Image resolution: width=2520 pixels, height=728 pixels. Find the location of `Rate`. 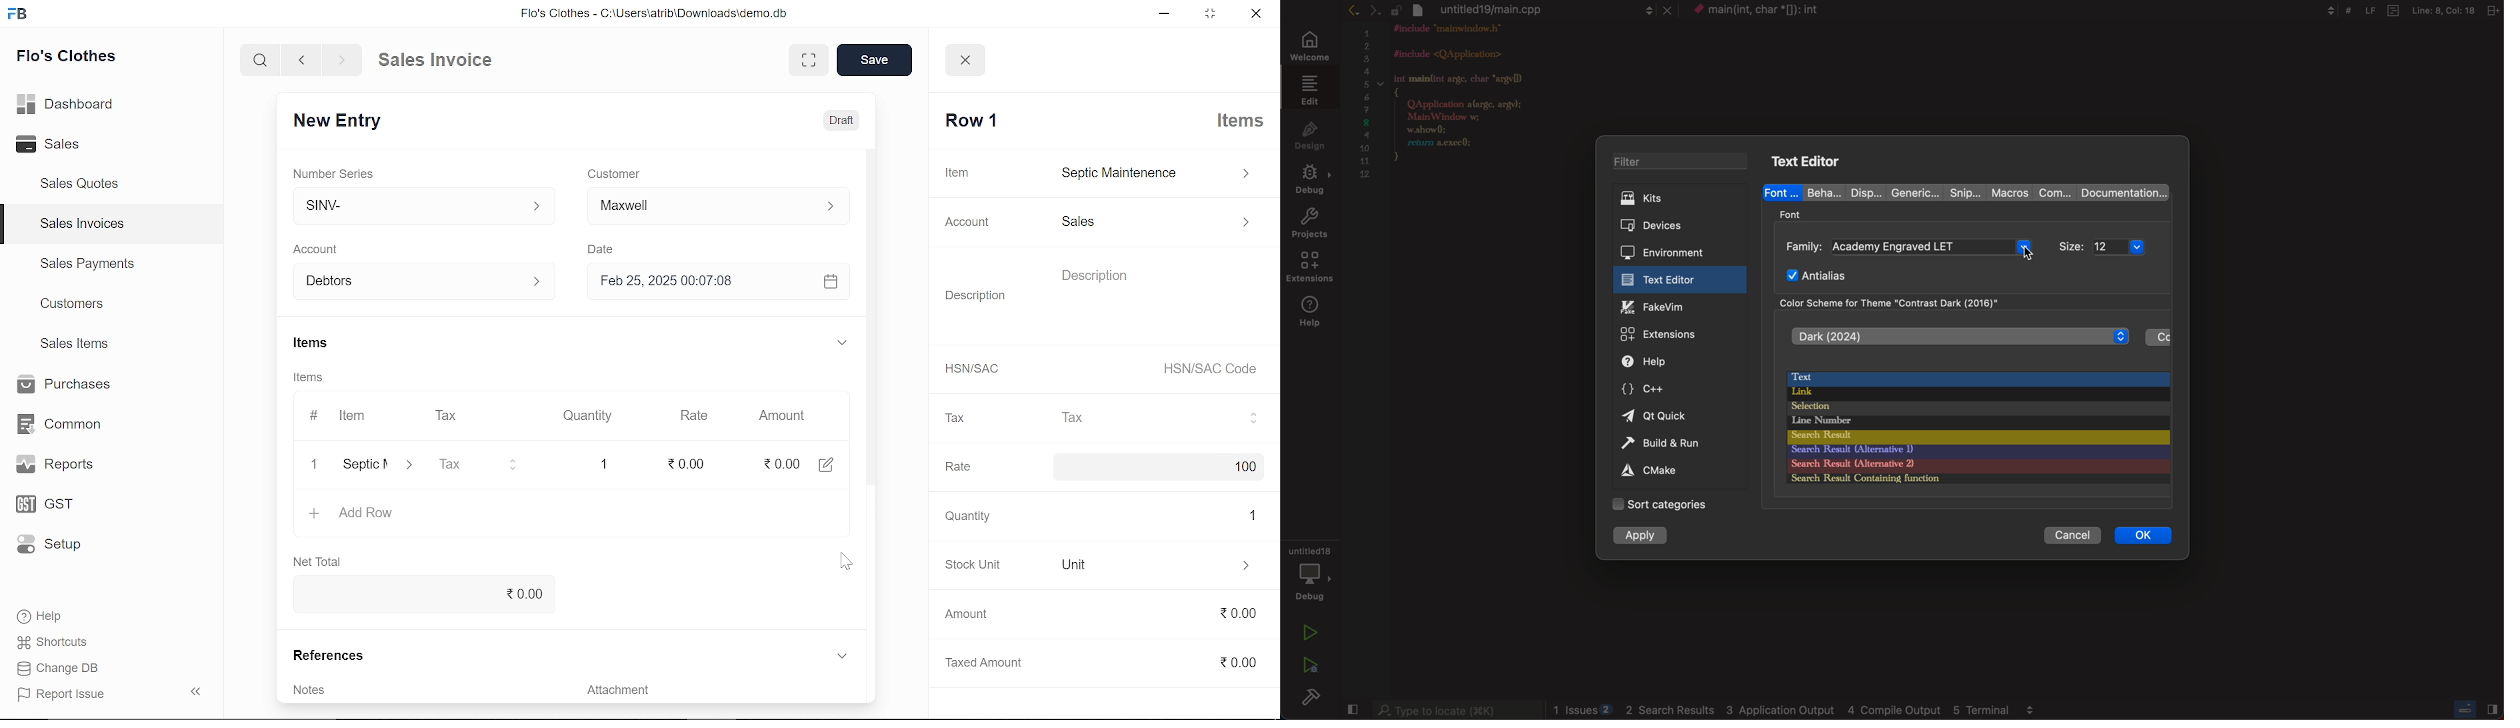

Rate is located at coordinates (954, 464).